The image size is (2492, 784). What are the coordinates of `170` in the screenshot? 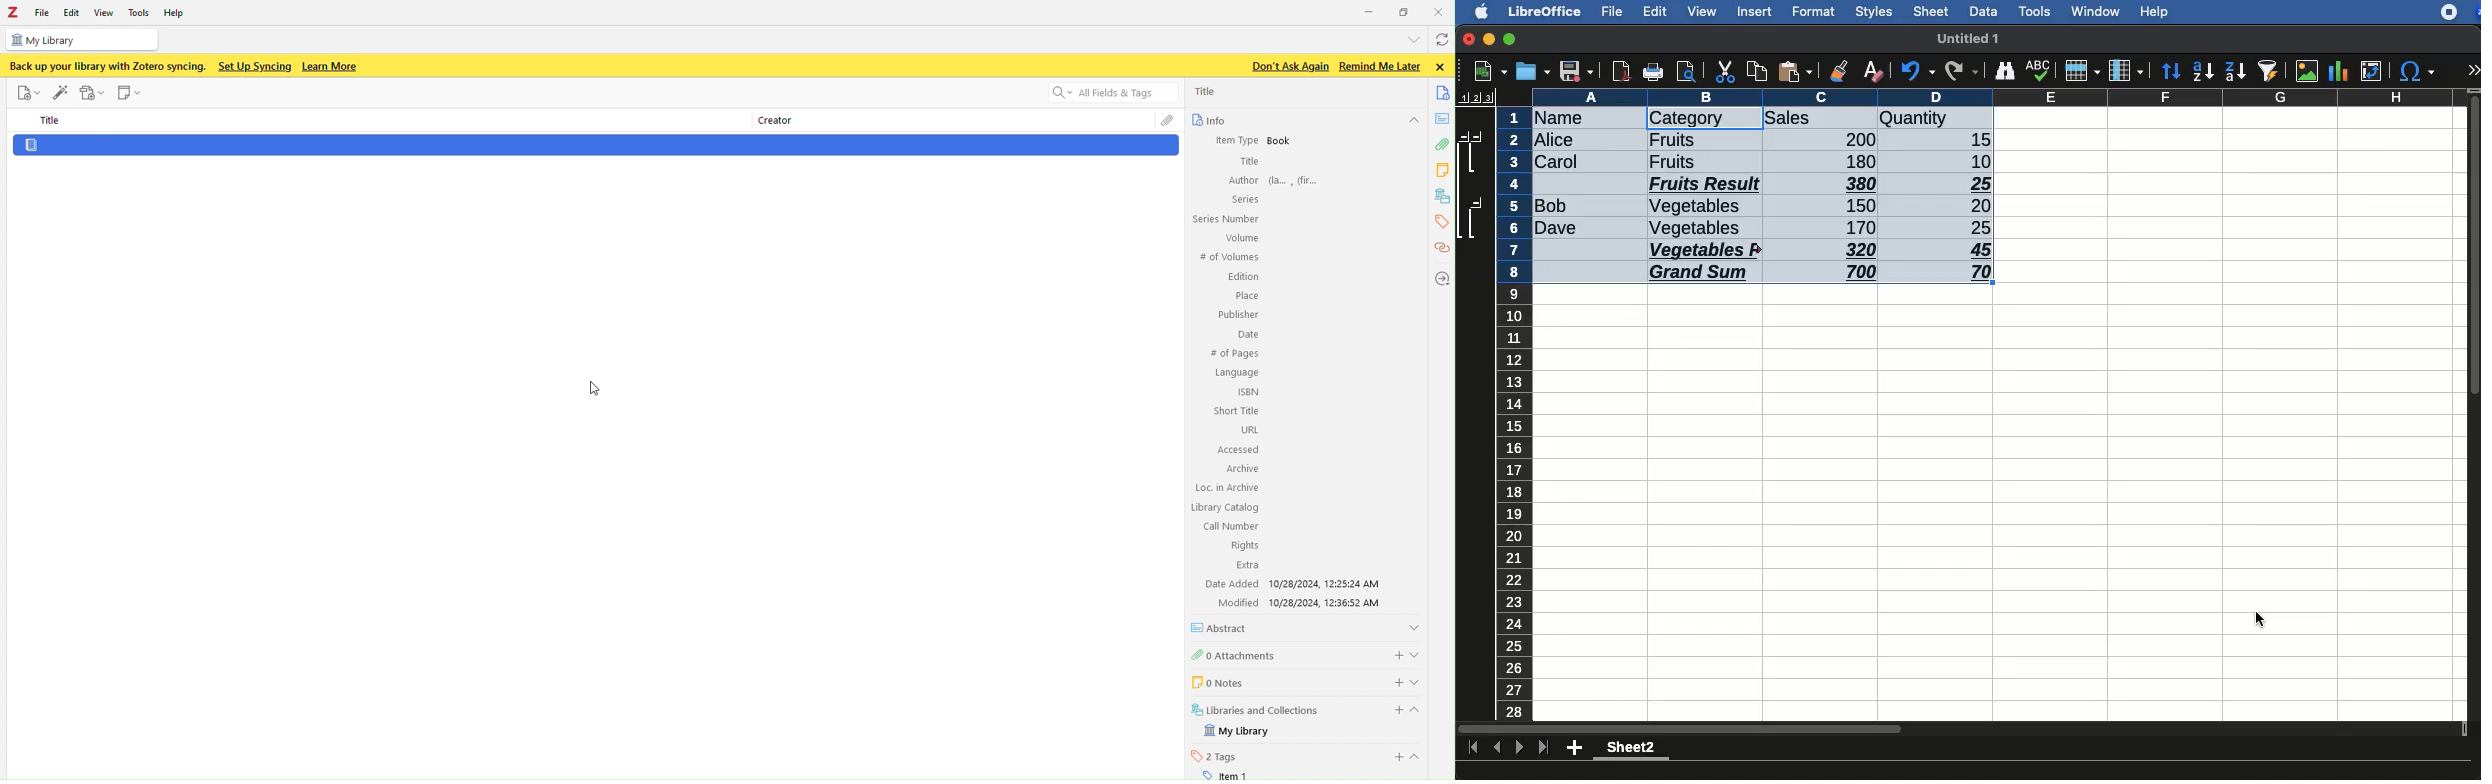 It's located at (1861, 227).